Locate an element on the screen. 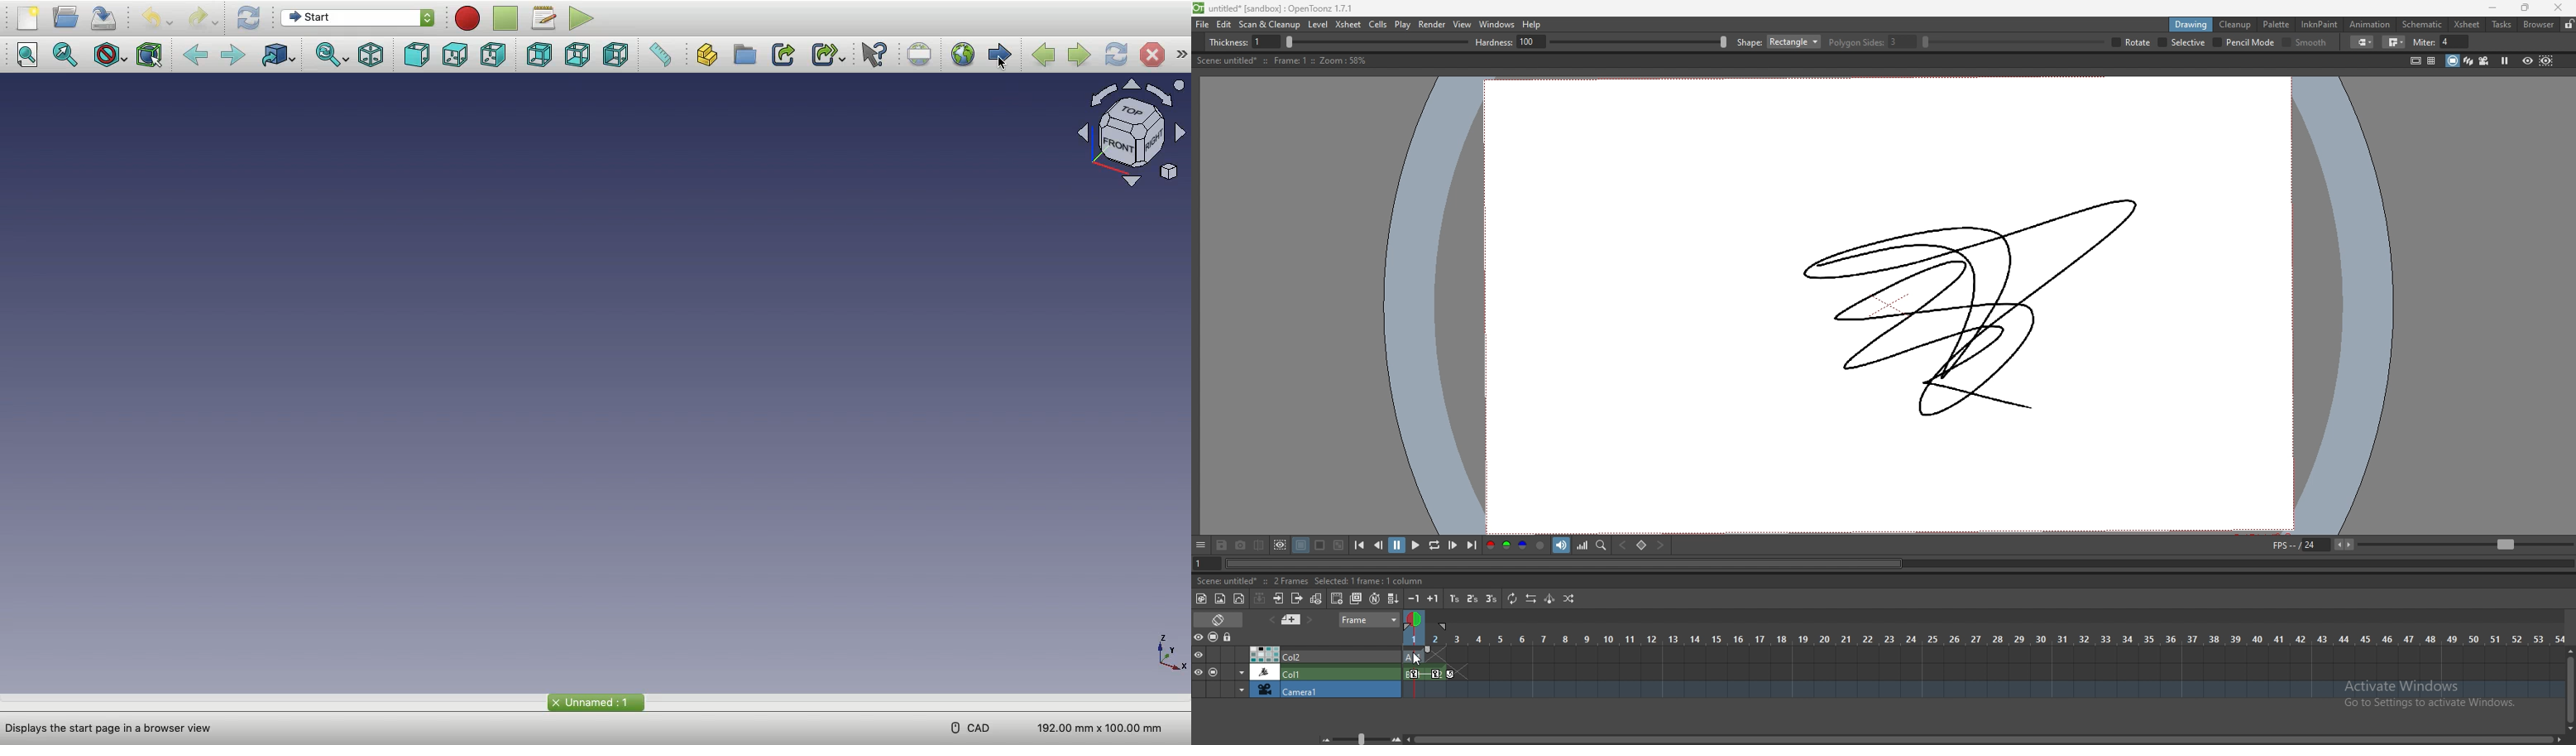 The height and width of the screenshot is (756, 2576). Stop loading is located at coordinates (1152, 55).